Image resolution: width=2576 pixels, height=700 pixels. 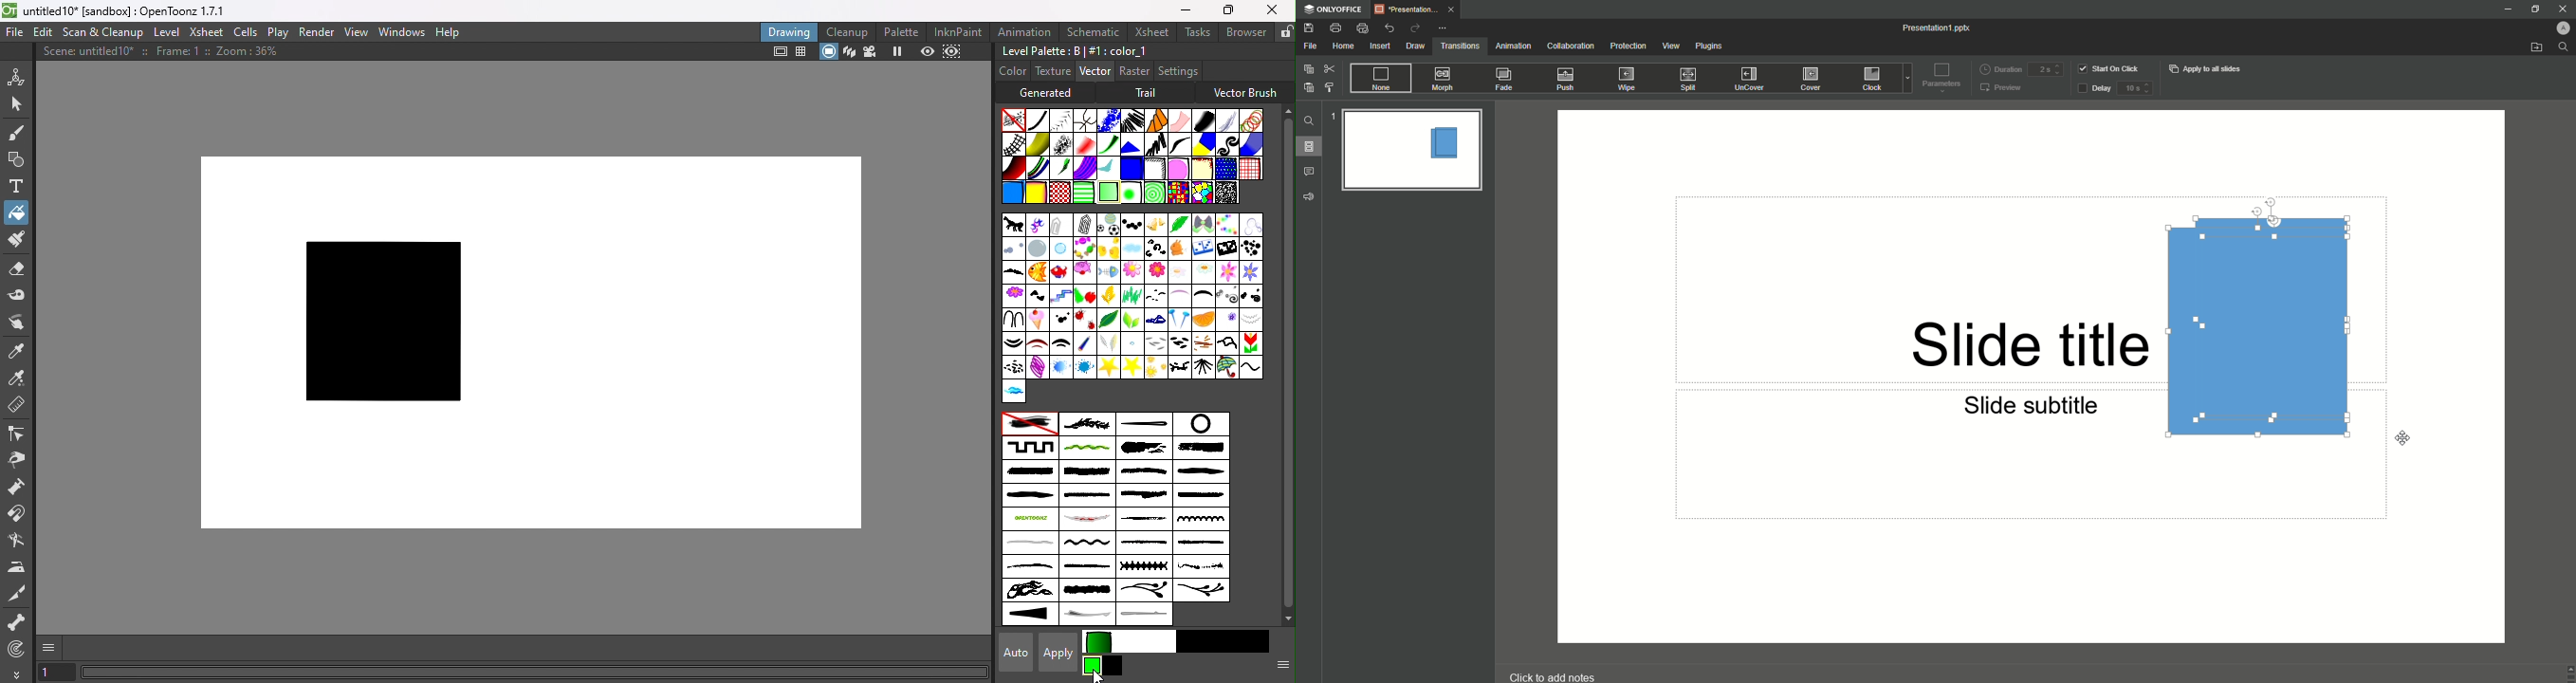 I want to click on Pare2, so click(x=1059, y=342).